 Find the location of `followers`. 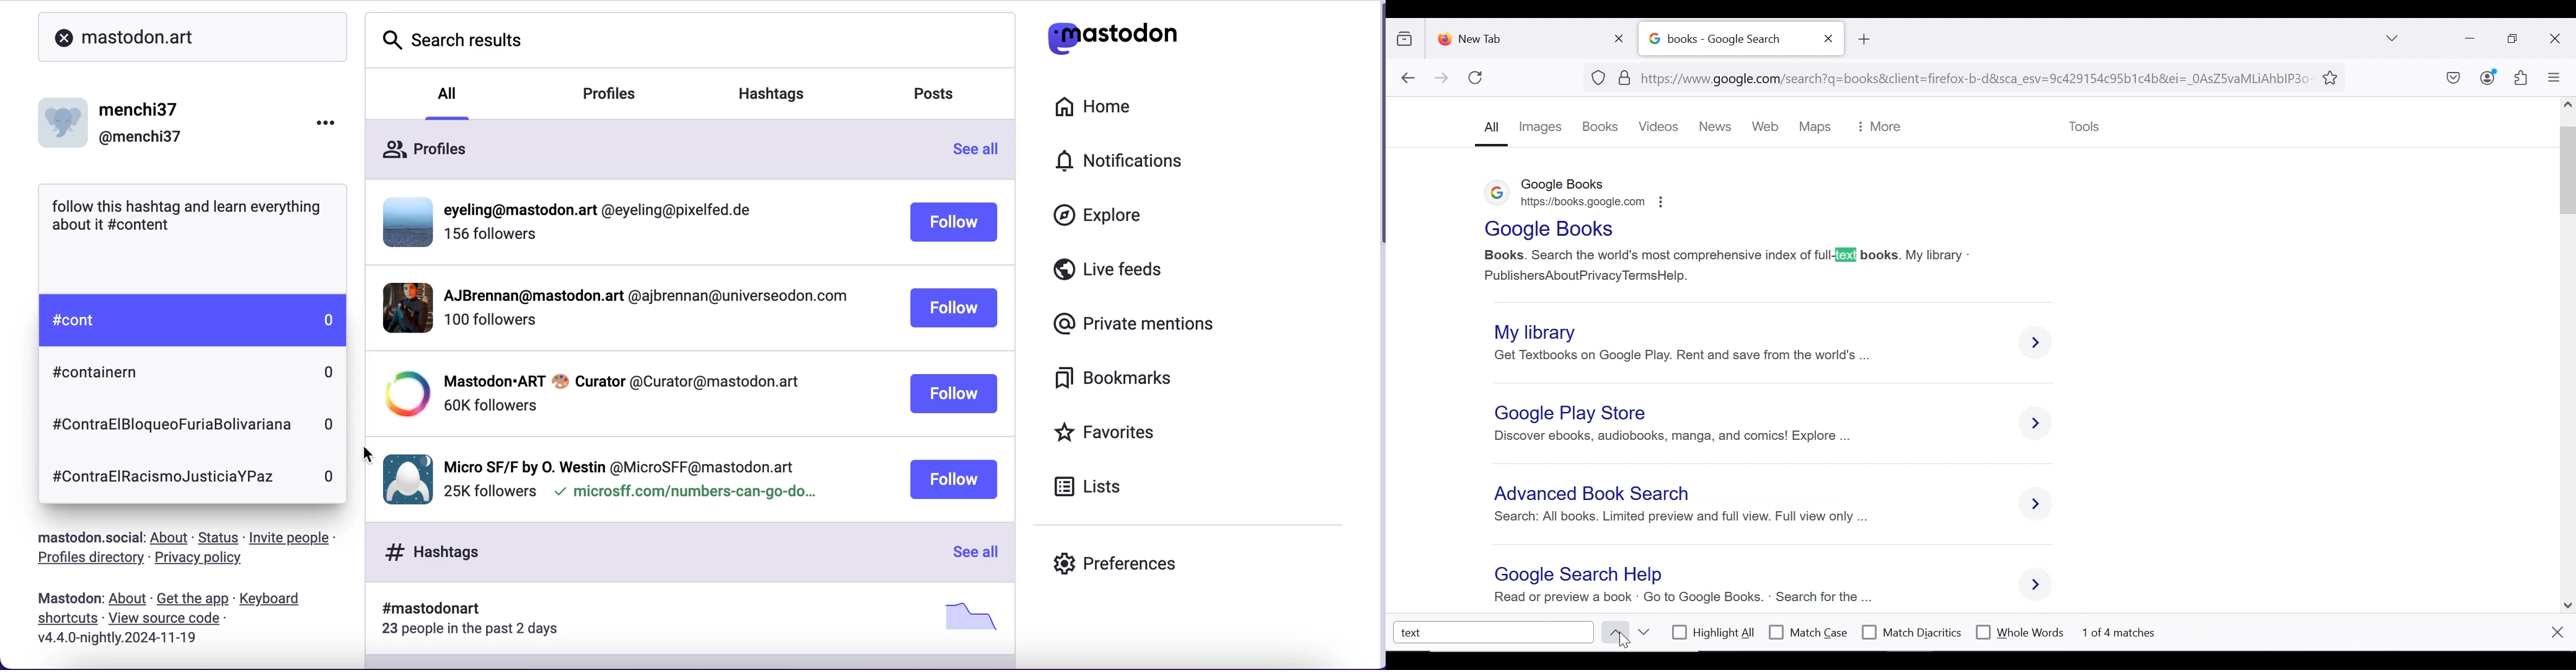

followers is located at coordinates (489, 325).